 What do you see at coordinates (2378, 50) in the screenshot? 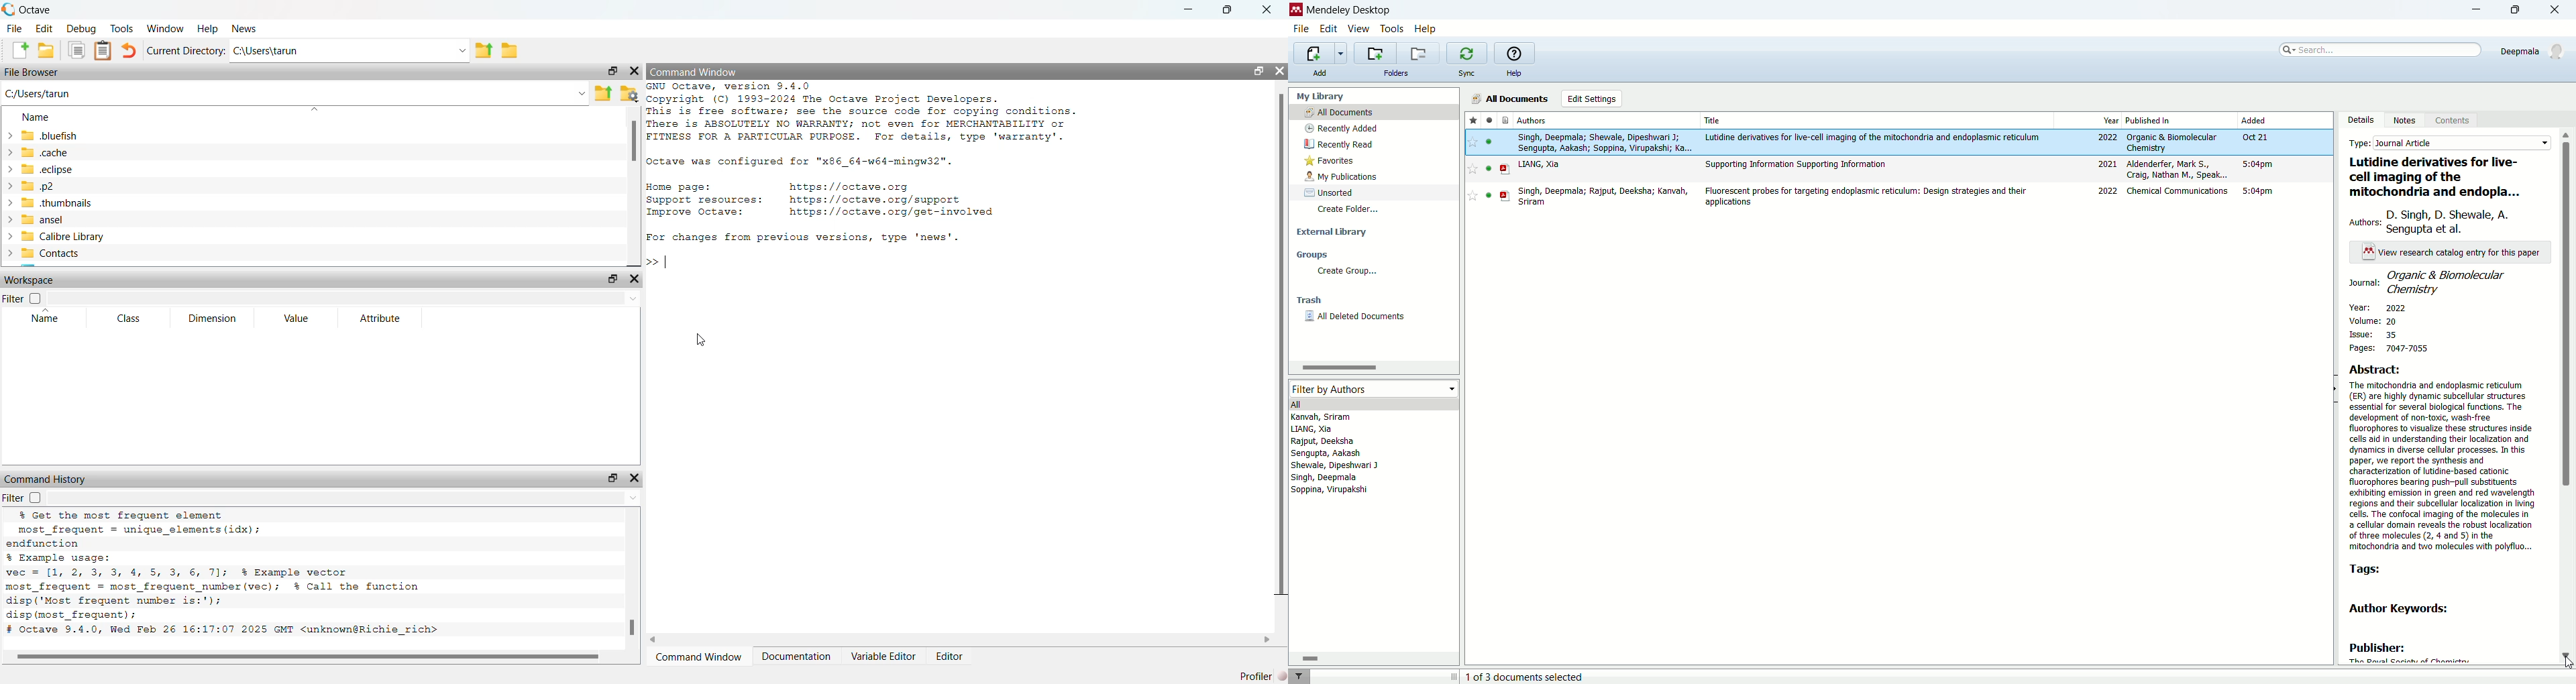
I see `search` at bounding box center [2378, 50].